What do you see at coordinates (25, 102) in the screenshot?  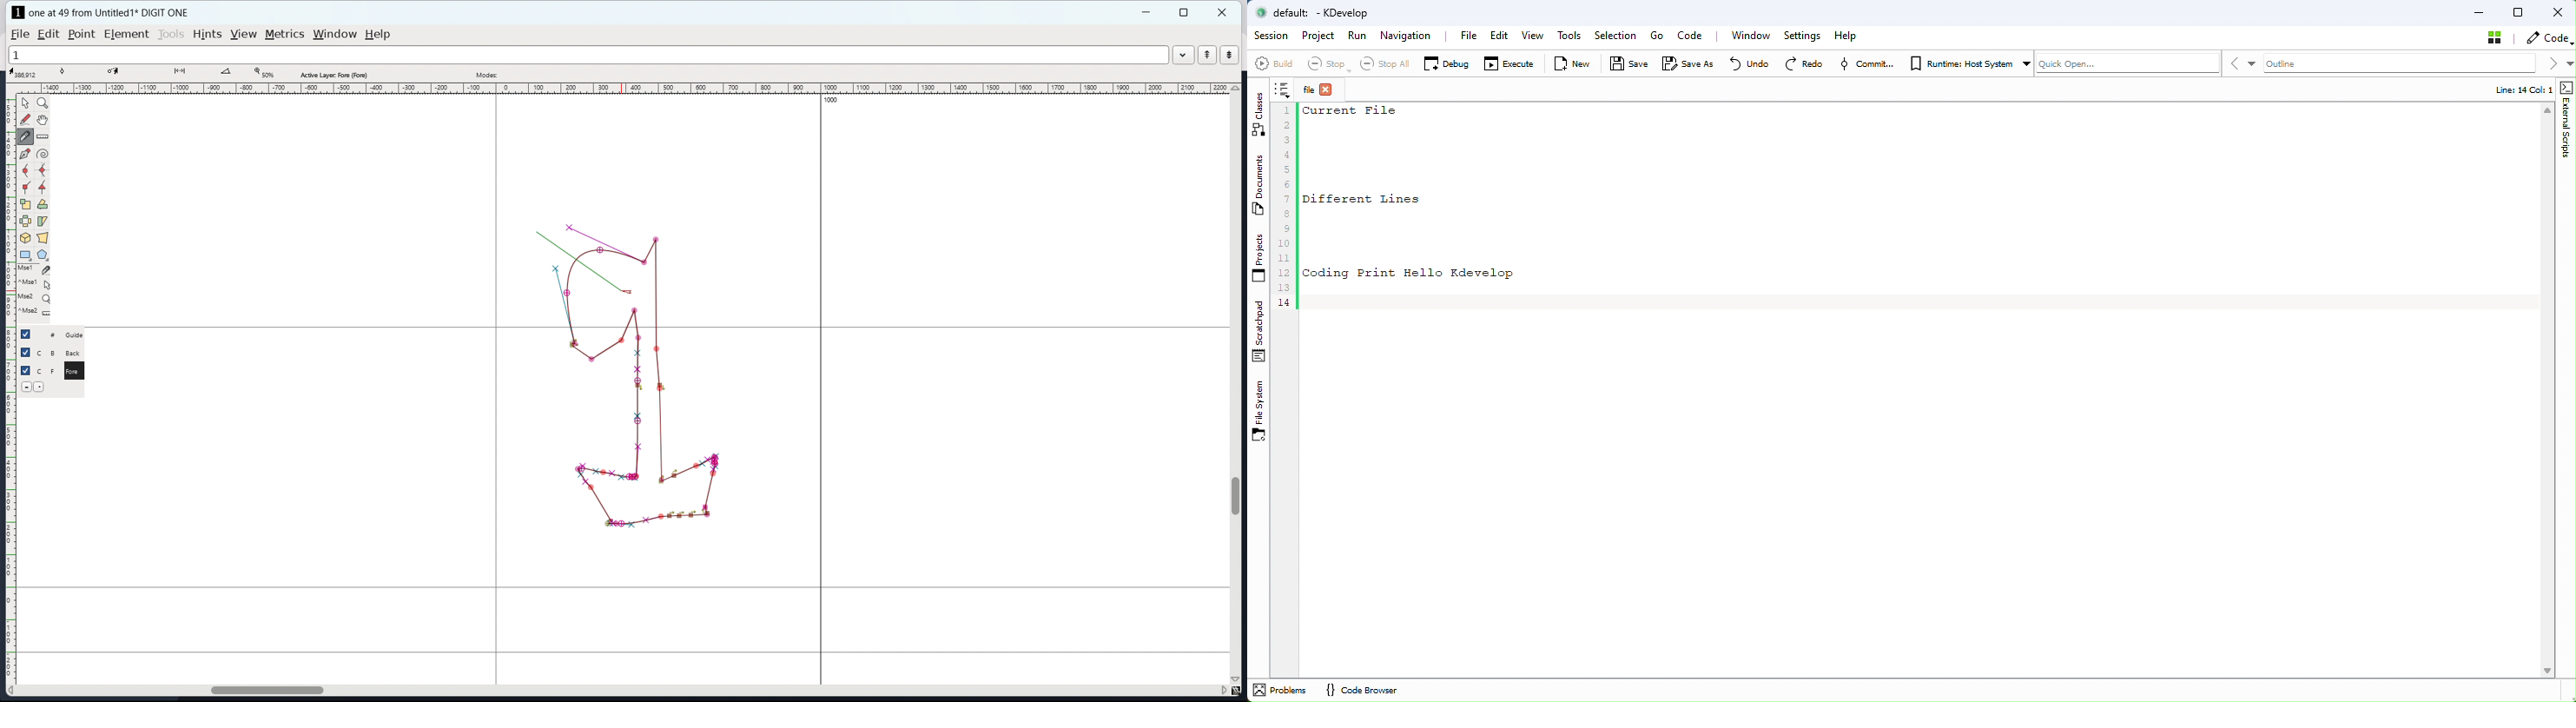 I see `pointer` at bounding box center [25, 102].